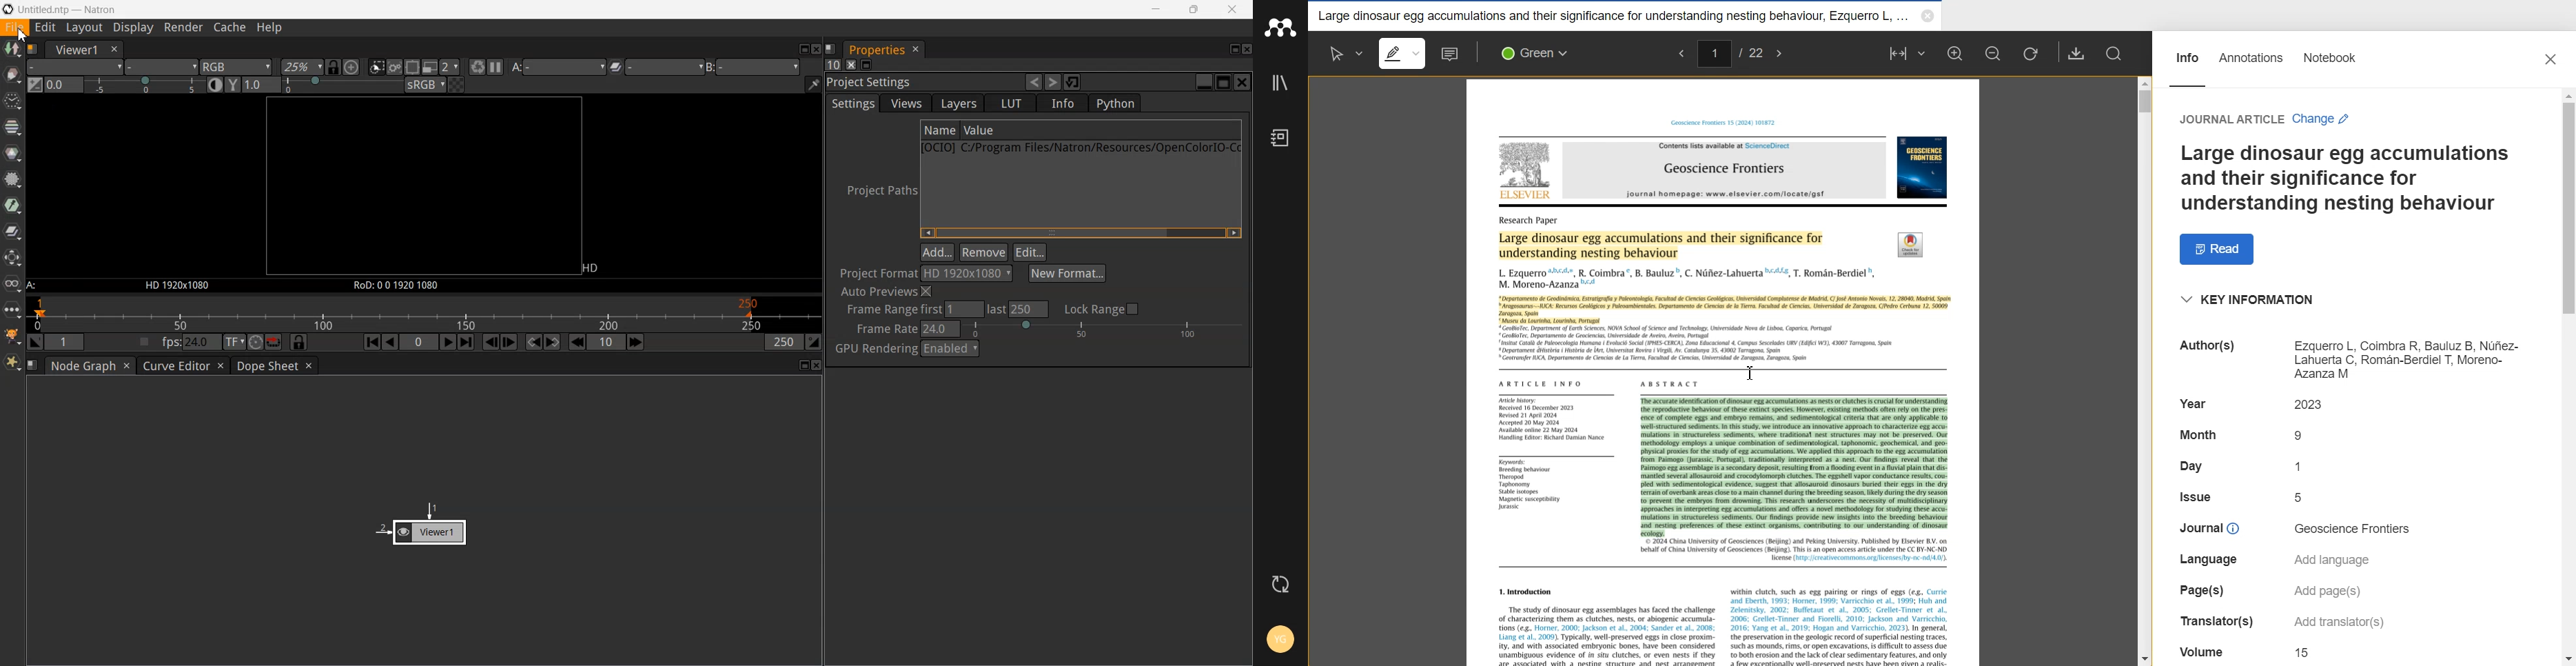  I want to click on header, so click(1726, 122).